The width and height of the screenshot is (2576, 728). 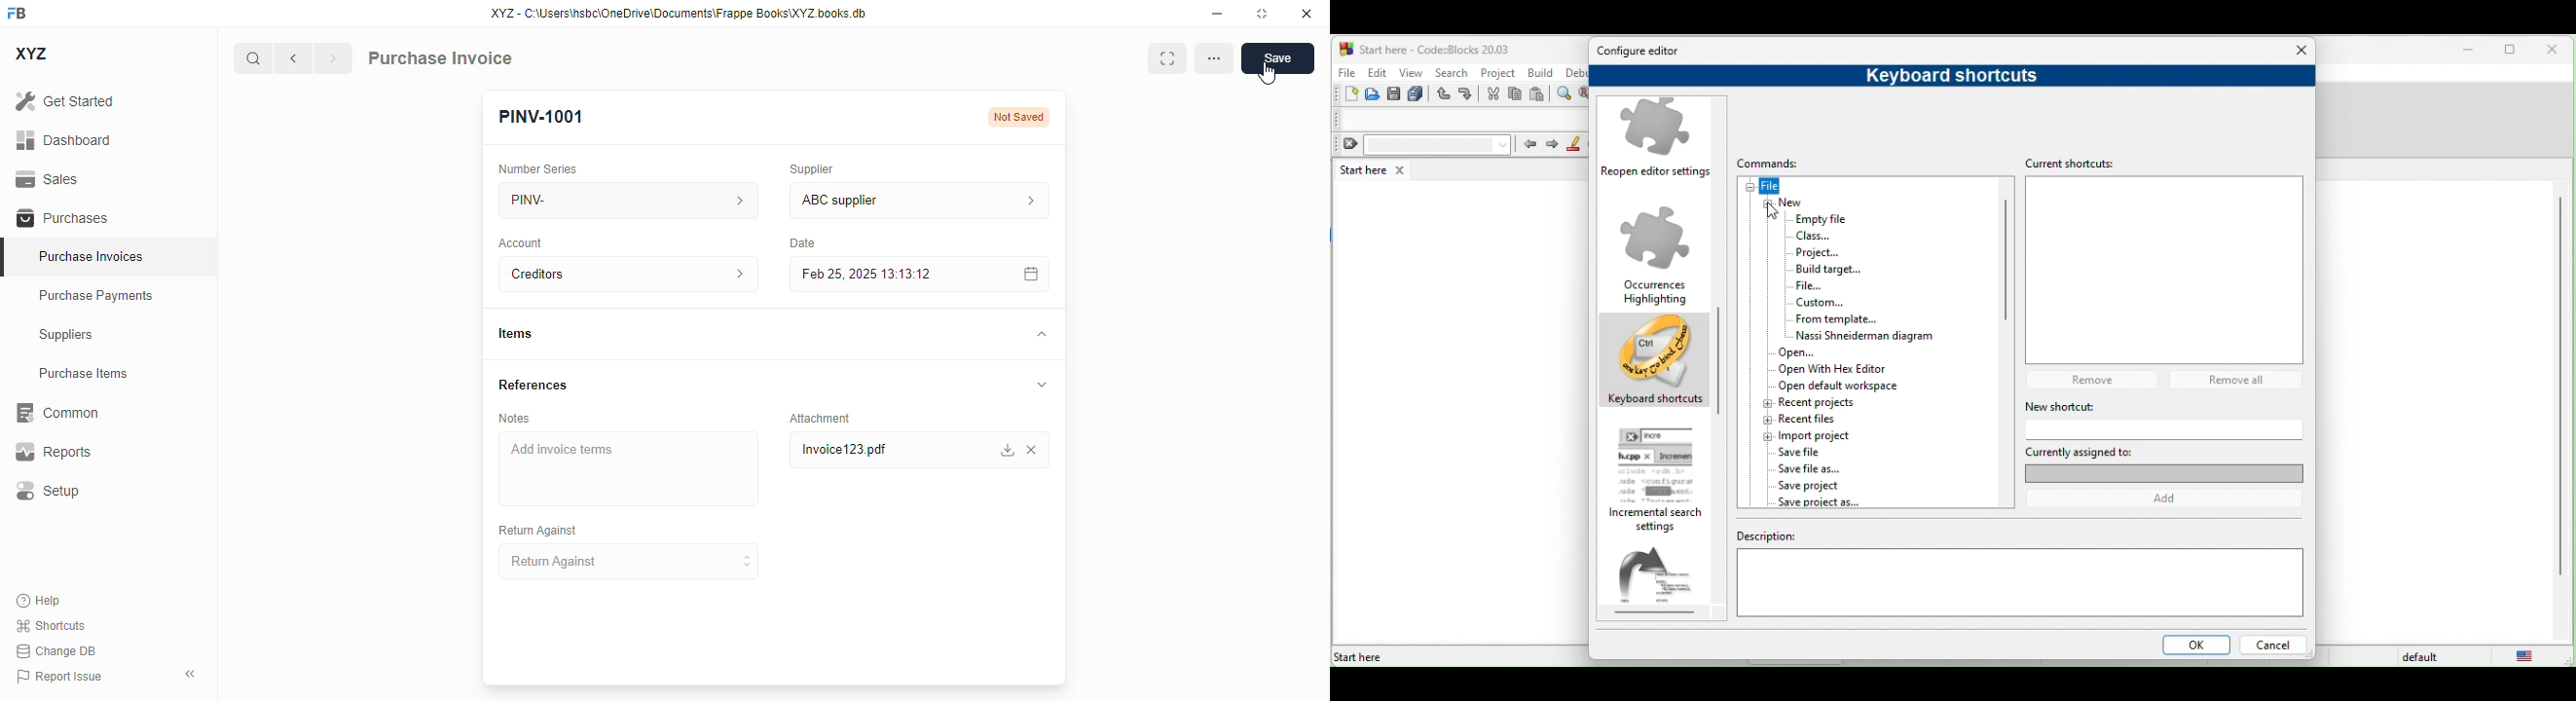 I want to click on occurrences highlighting, so click(x=1656, y=254).